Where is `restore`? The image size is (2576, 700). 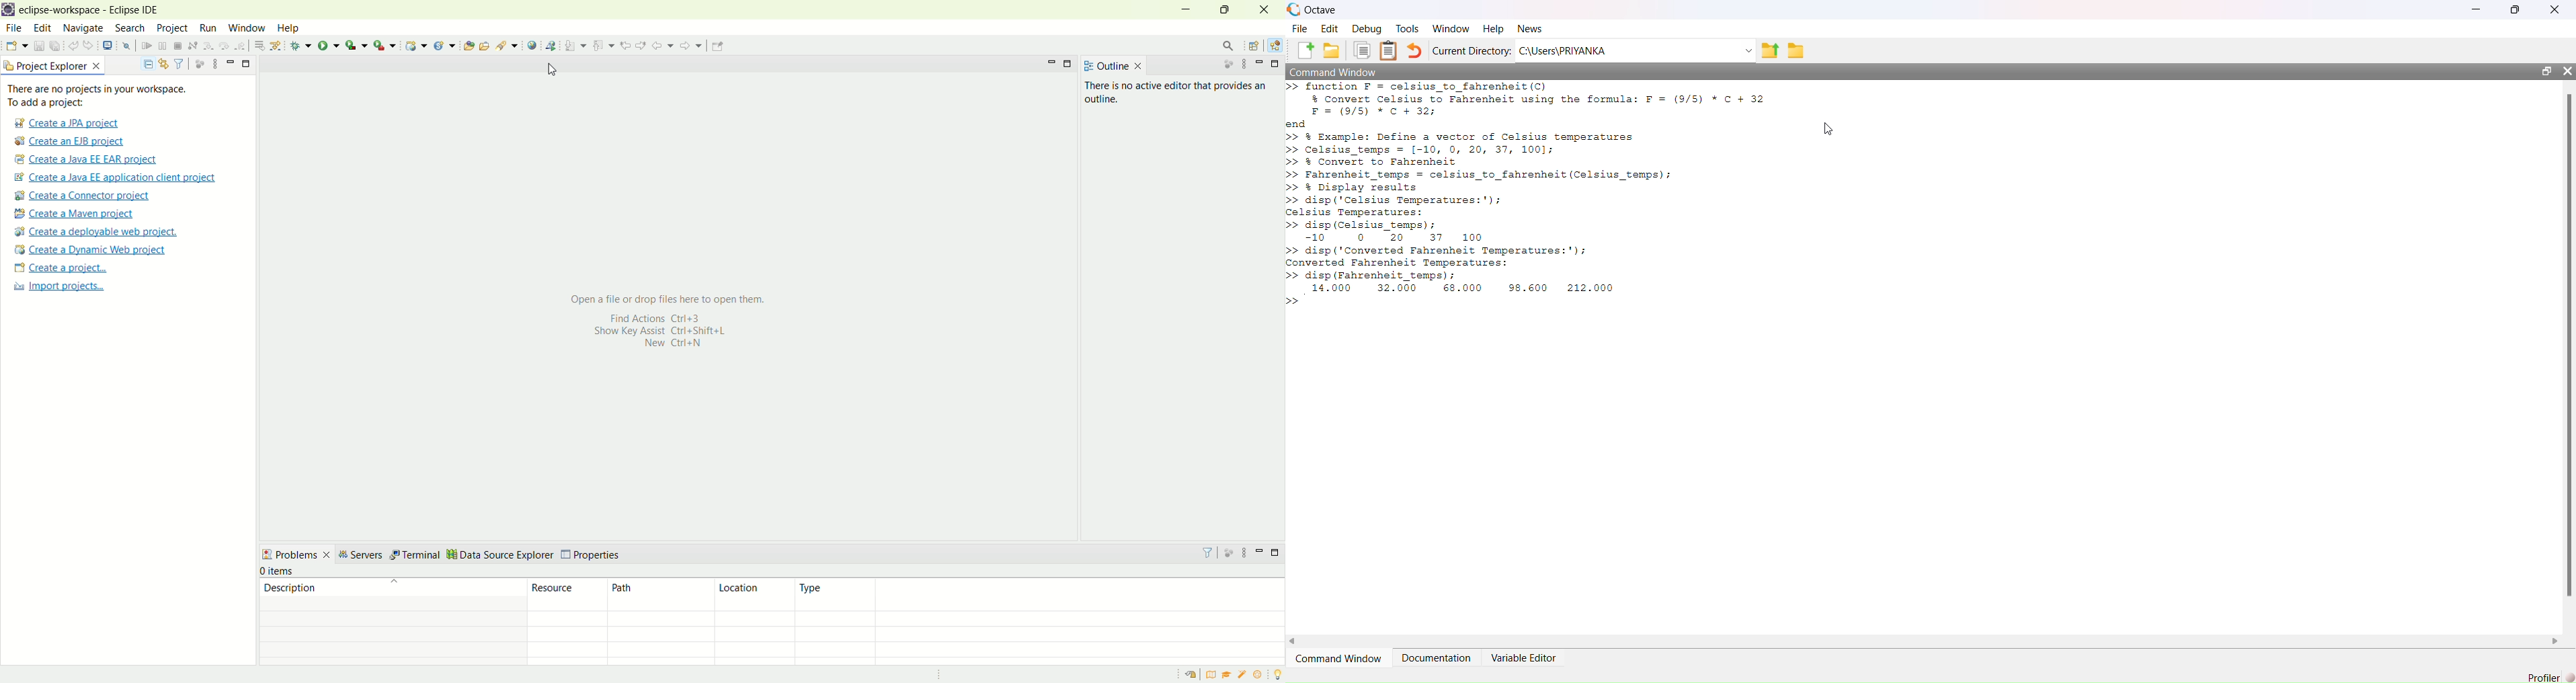
restore is located at coordinates (2546, 71).